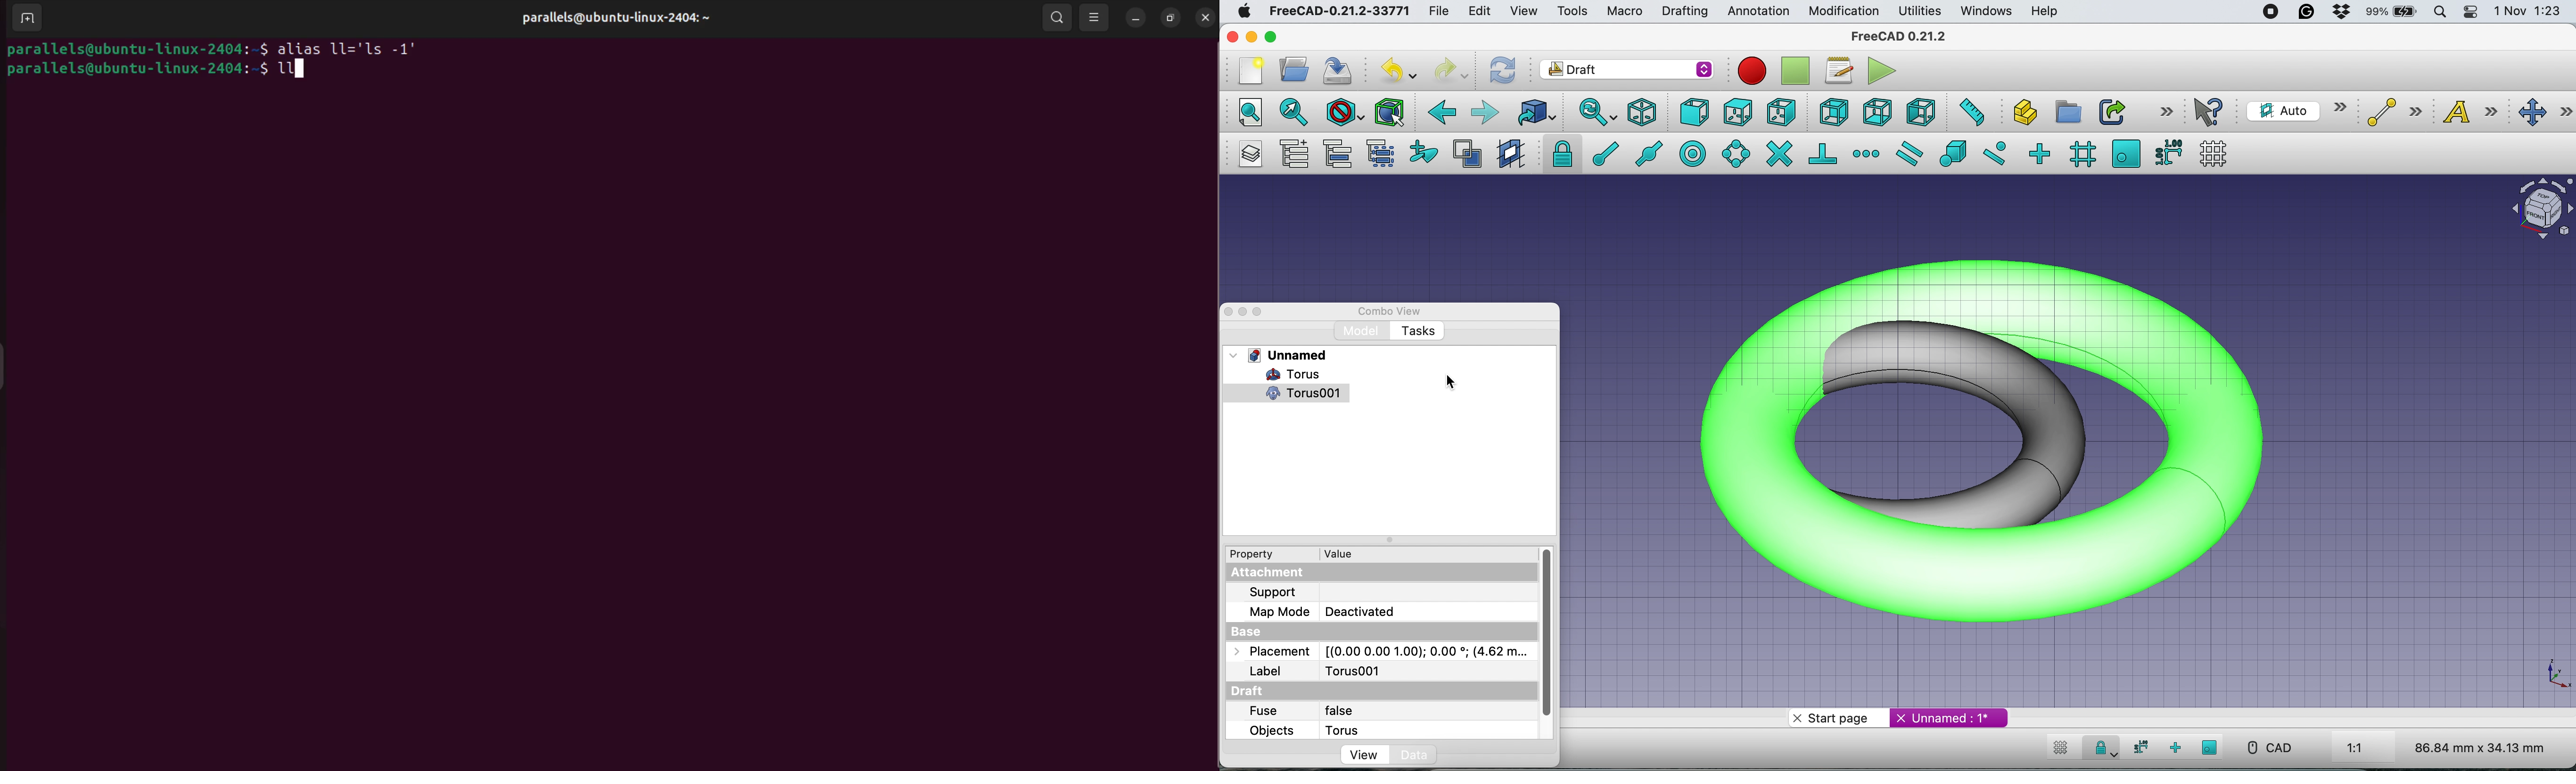 This screenshot has width=2576, height=784. Describe the element at coordinates (1736, 153) in the screenshot. I see `snap angle` at that location.